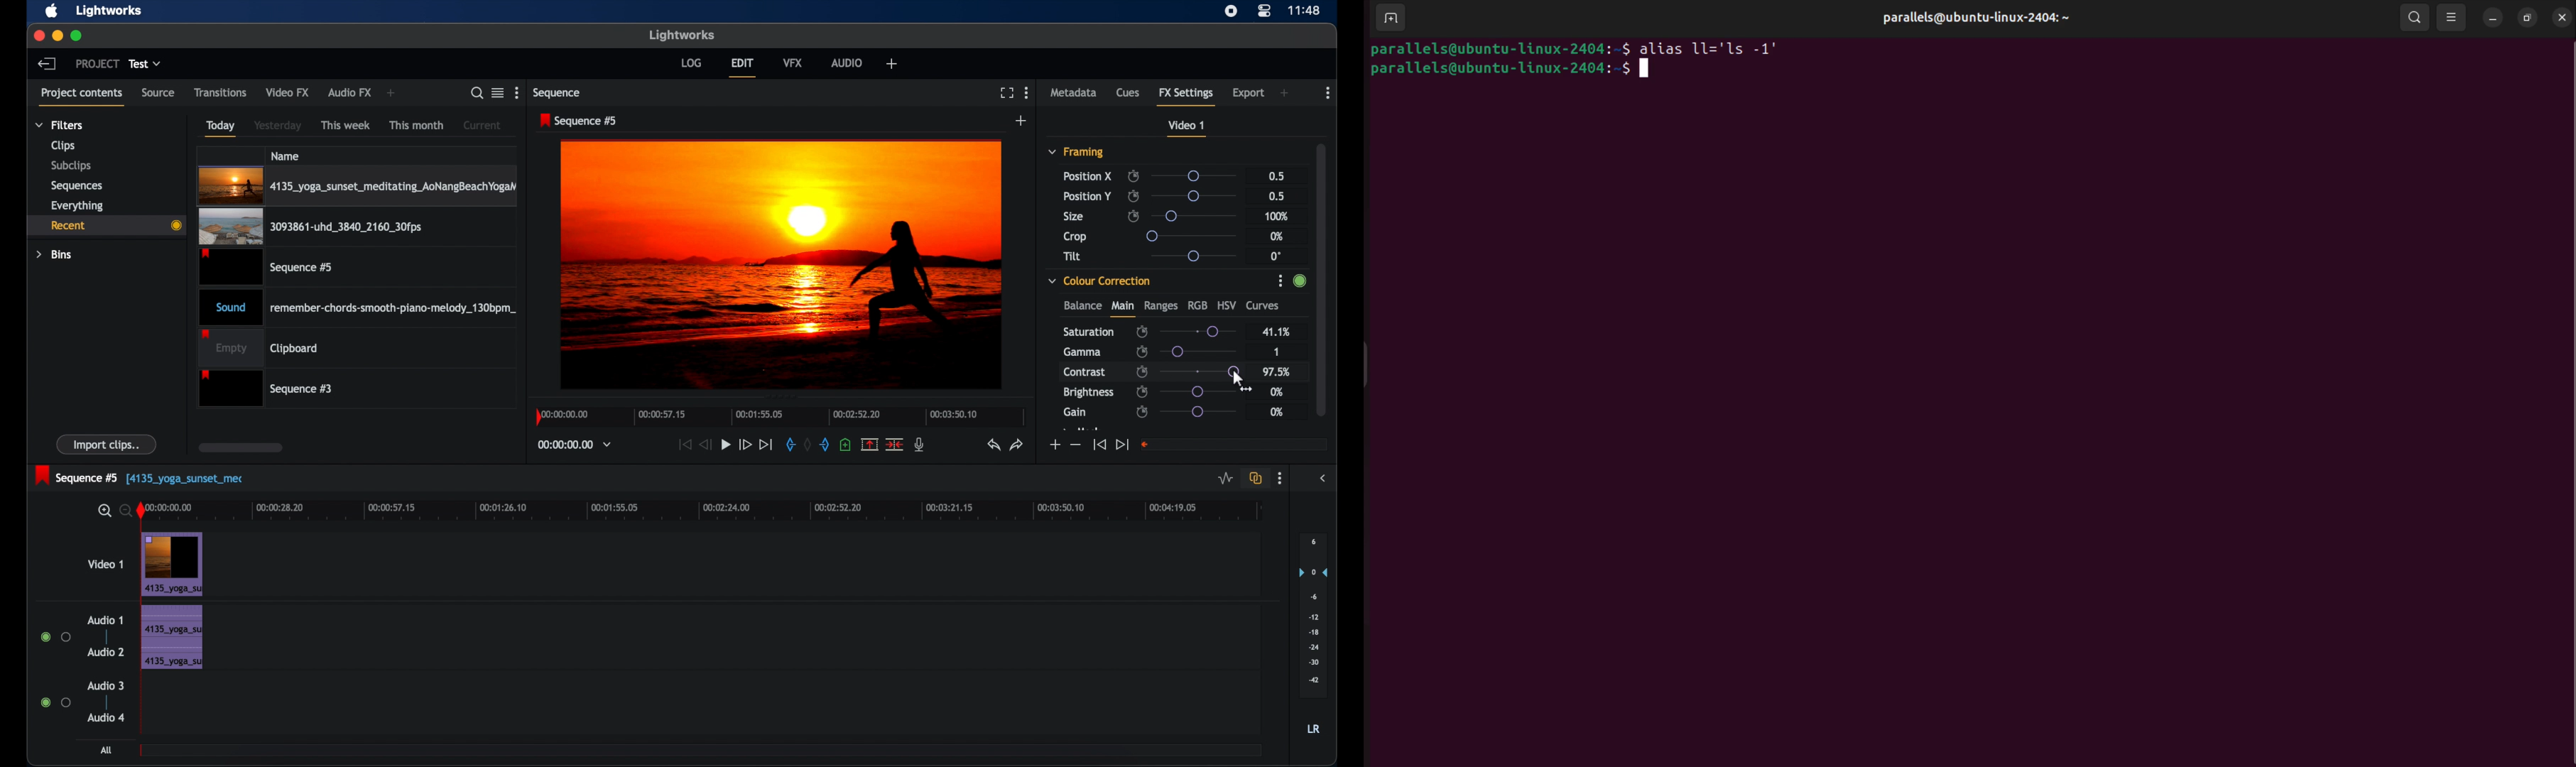 This screenshot has width=2576, height=784. Describe the element at coordinates (58, 125) in the screenshot. I see `filters` at that location.